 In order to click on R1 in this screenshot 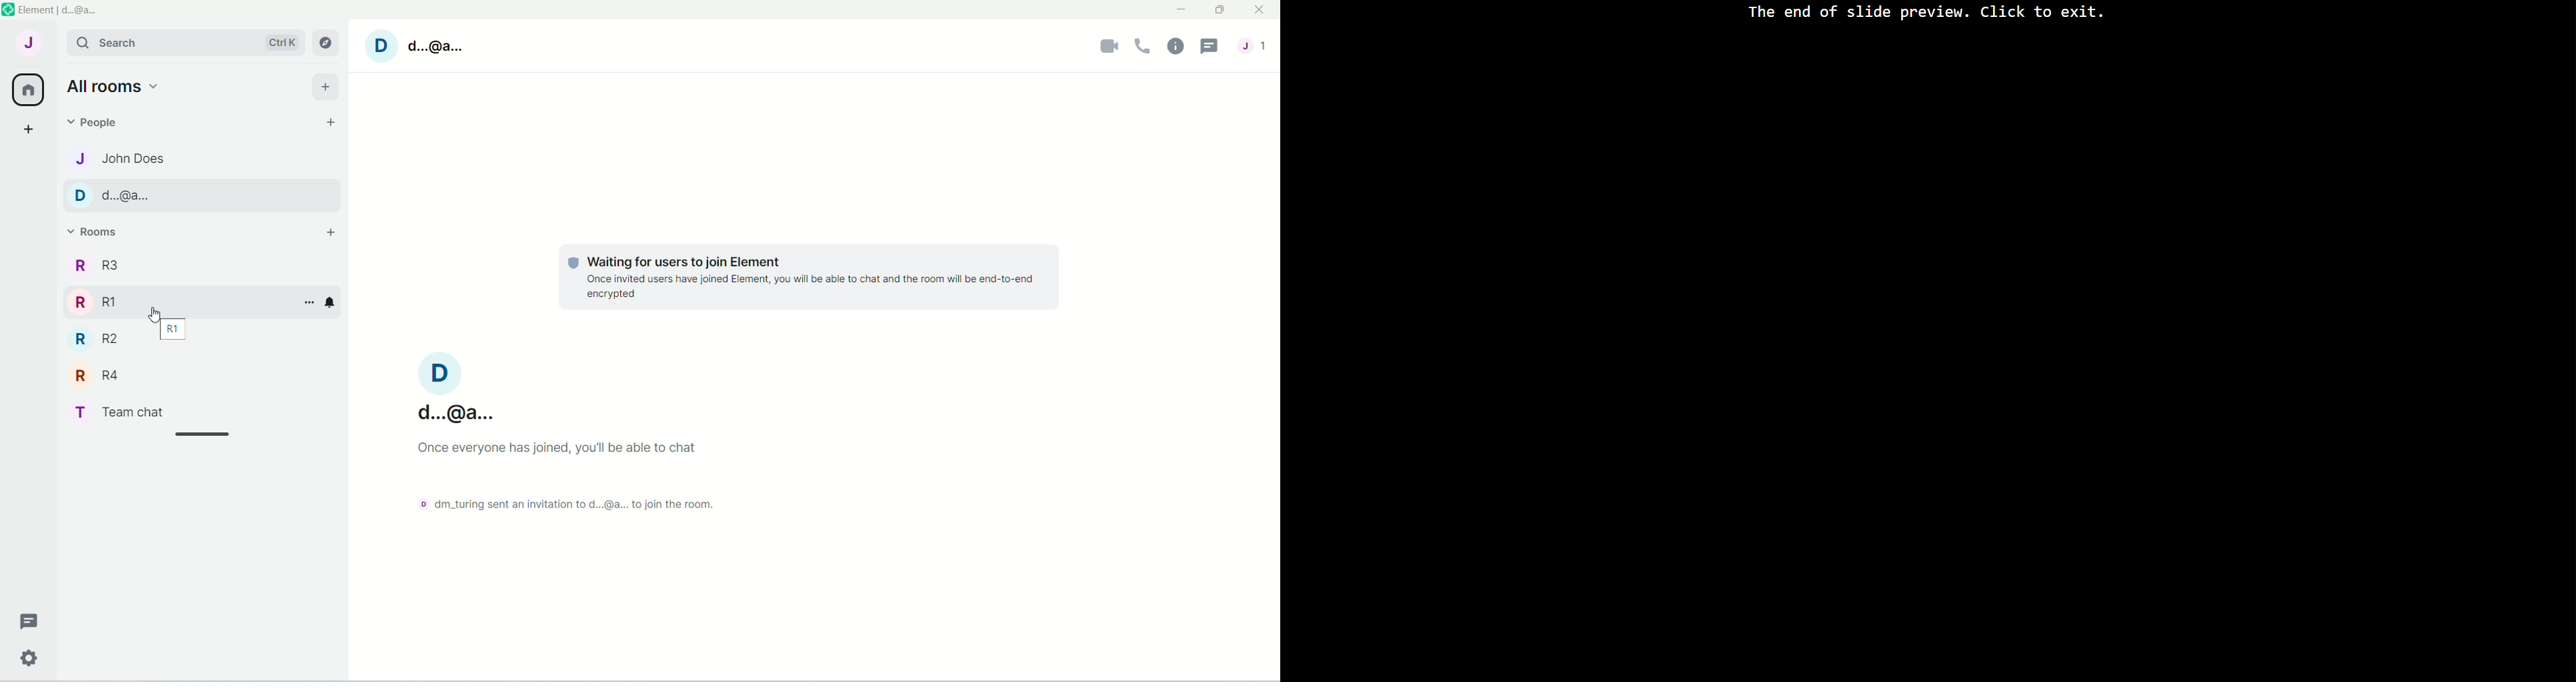, I will do `click(175, 334)`.